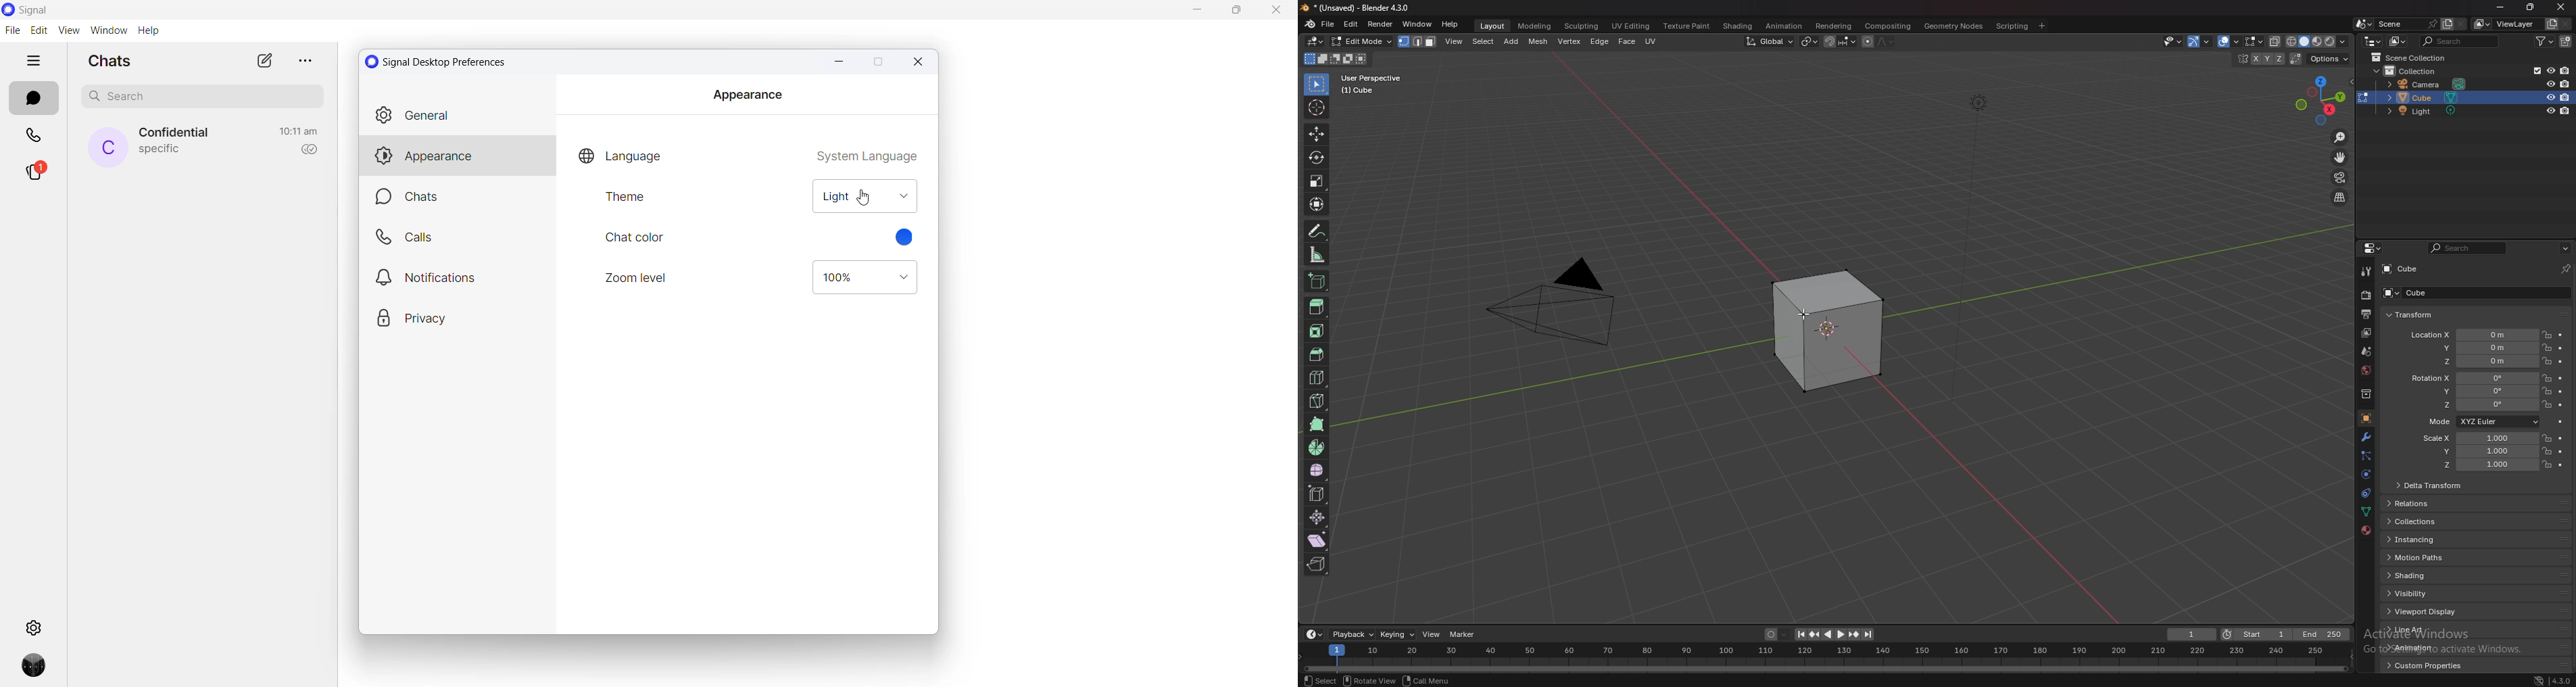  What do you see at coordinates (2473, 335) in the screenshot?
I see `location x` at bounding box center [2473, 335].